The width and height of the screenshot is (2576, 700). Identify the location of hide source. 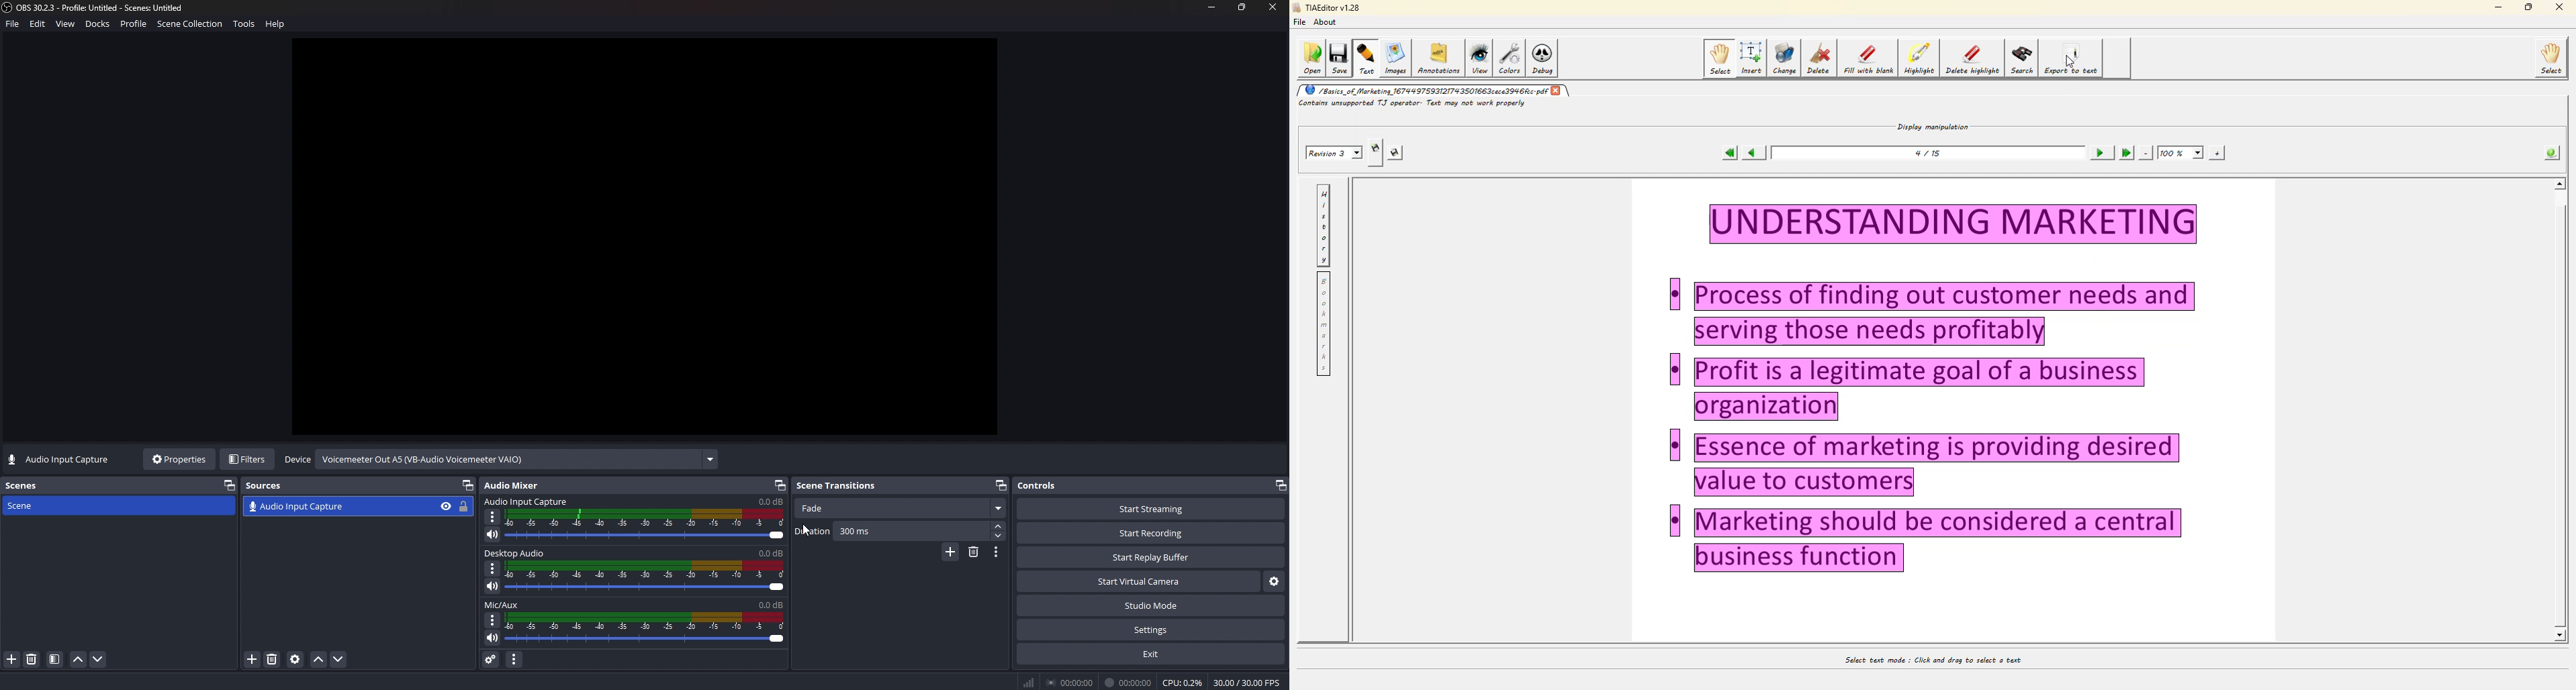
(446, 507).